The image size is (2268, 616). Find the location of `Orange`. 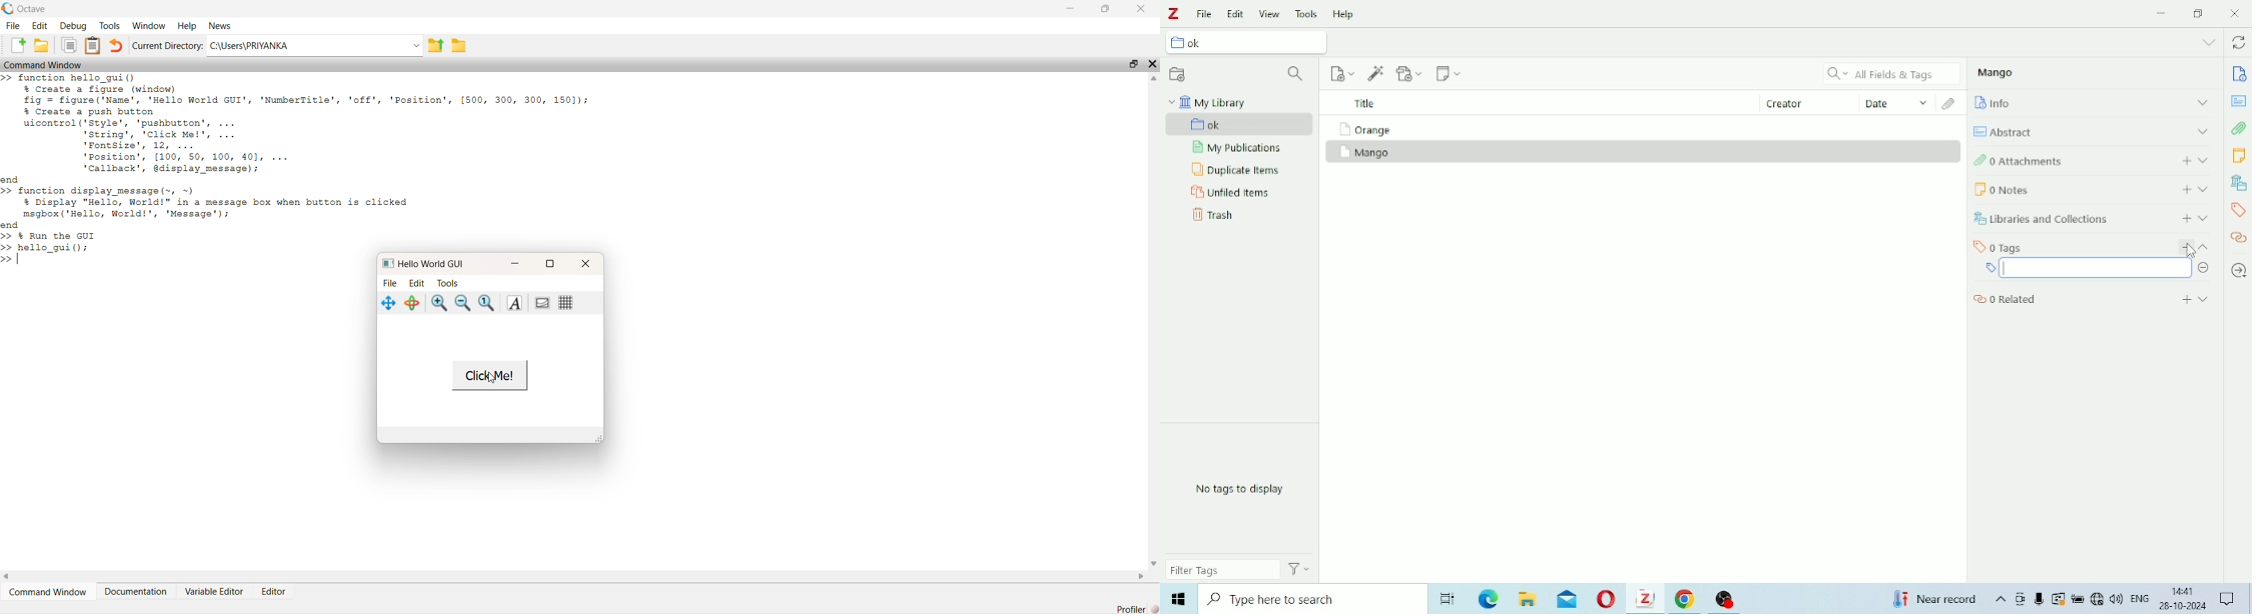

Orange is located at coordinates (1363, 129).